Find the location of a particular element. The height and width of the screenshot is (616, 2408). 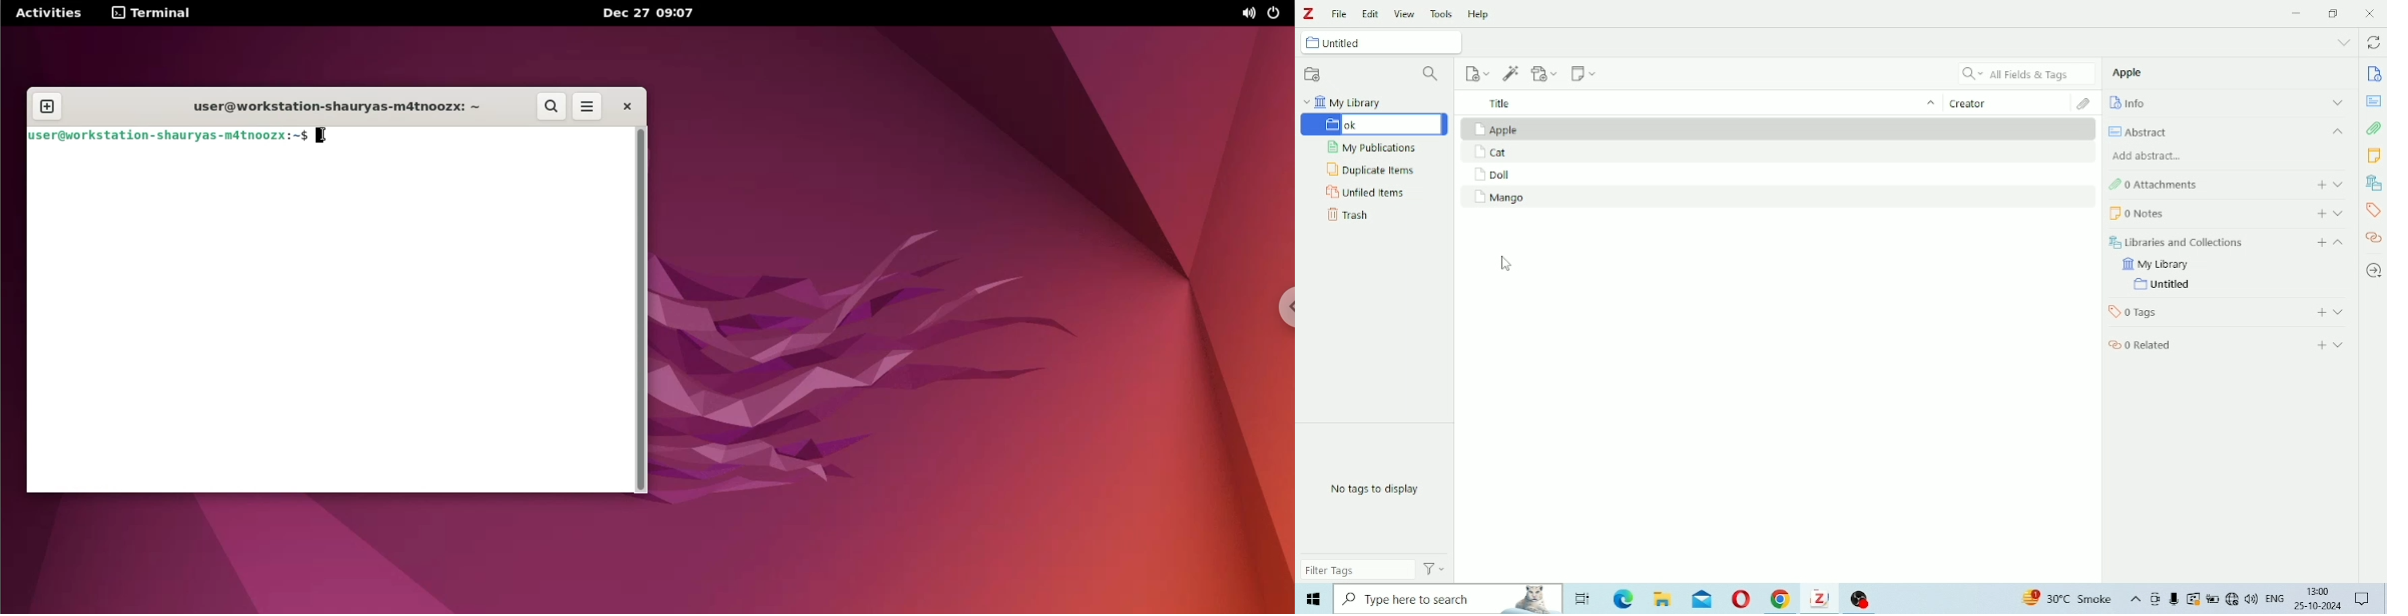

Add abstract is located at coordinates (2148, 155).